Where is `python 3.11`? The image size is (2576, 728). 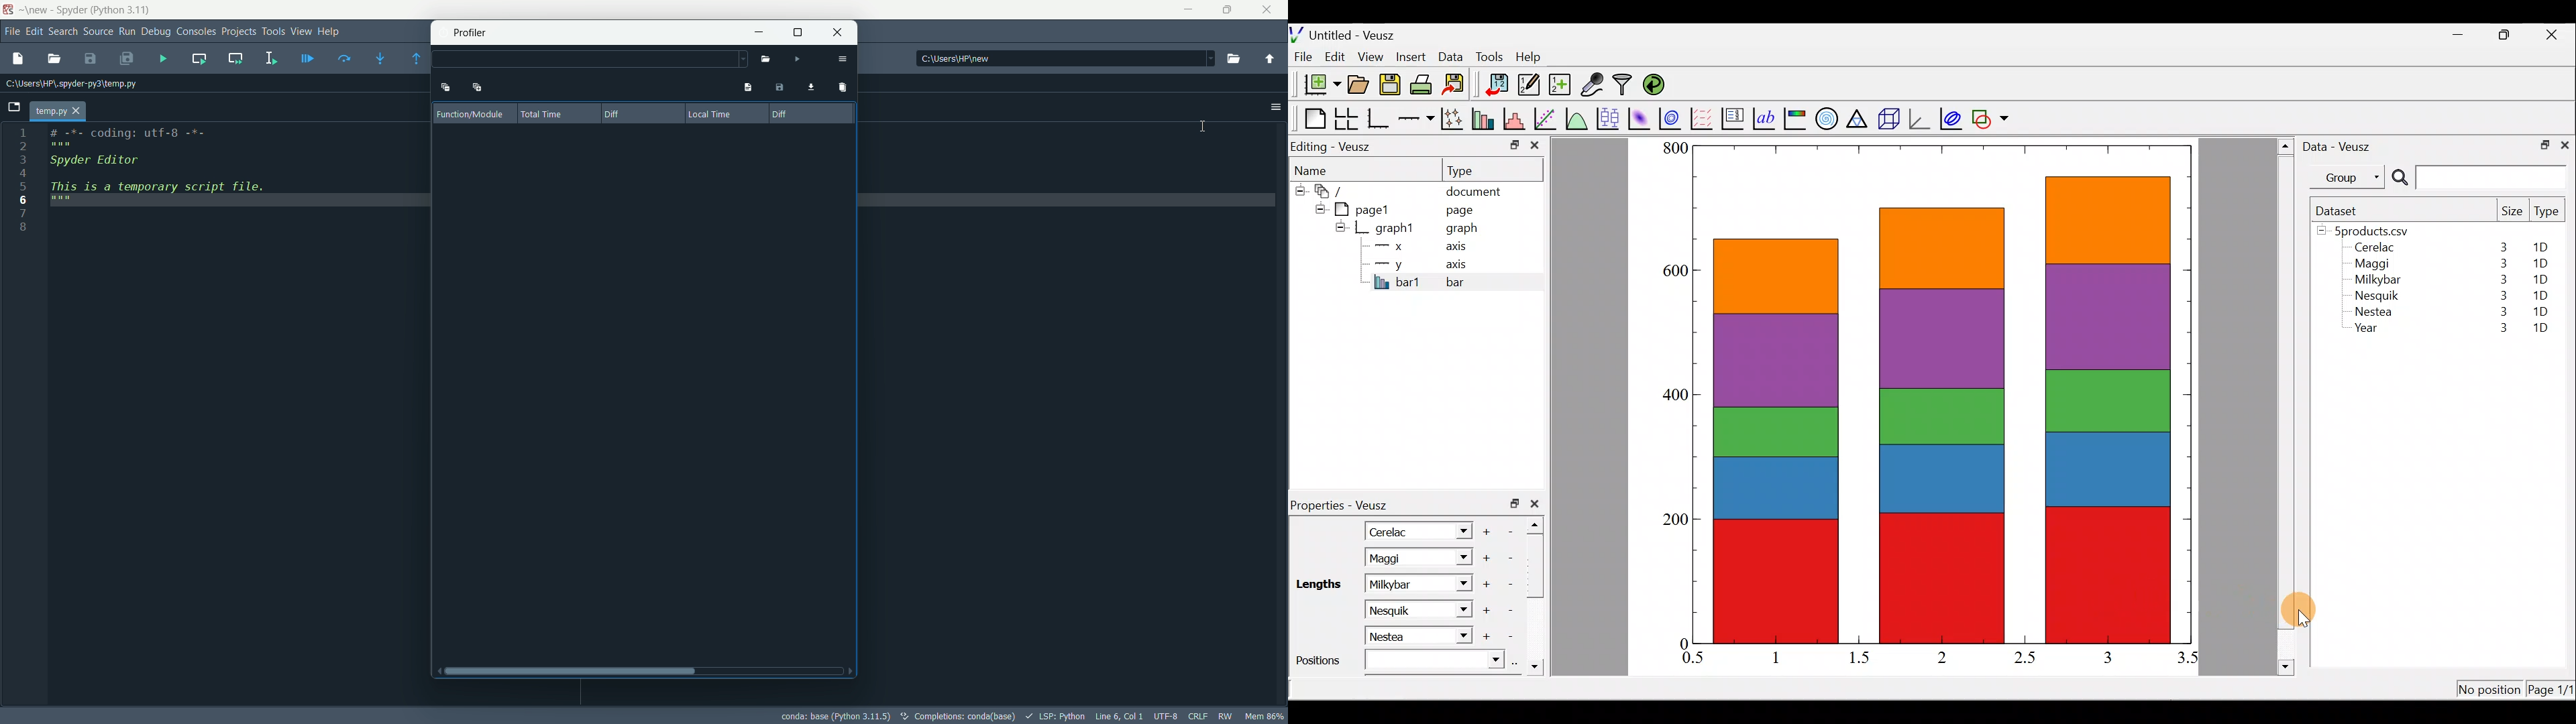
python 3.11 is located at coordinates (123, 11).